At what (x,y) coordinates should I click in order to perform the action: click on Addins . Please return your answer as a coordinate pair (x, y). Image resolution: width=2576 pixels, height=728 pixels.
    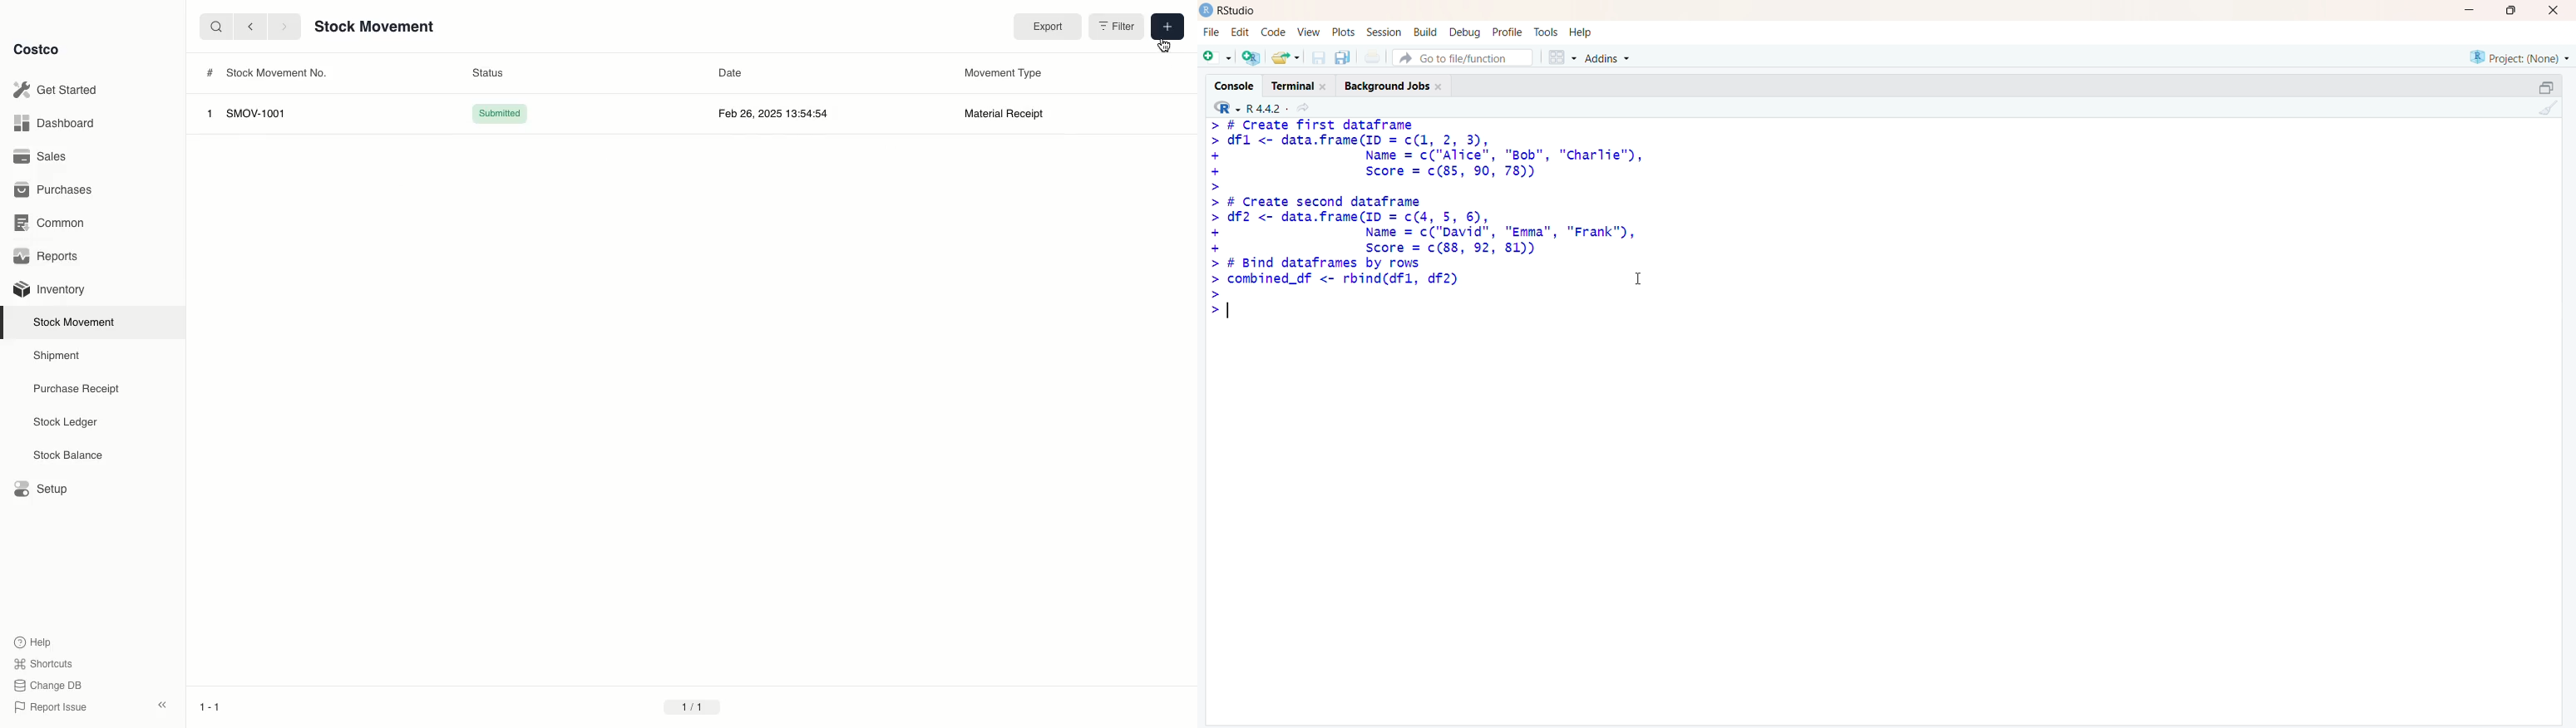
    Looking at the image, I should click on (1607, 58).